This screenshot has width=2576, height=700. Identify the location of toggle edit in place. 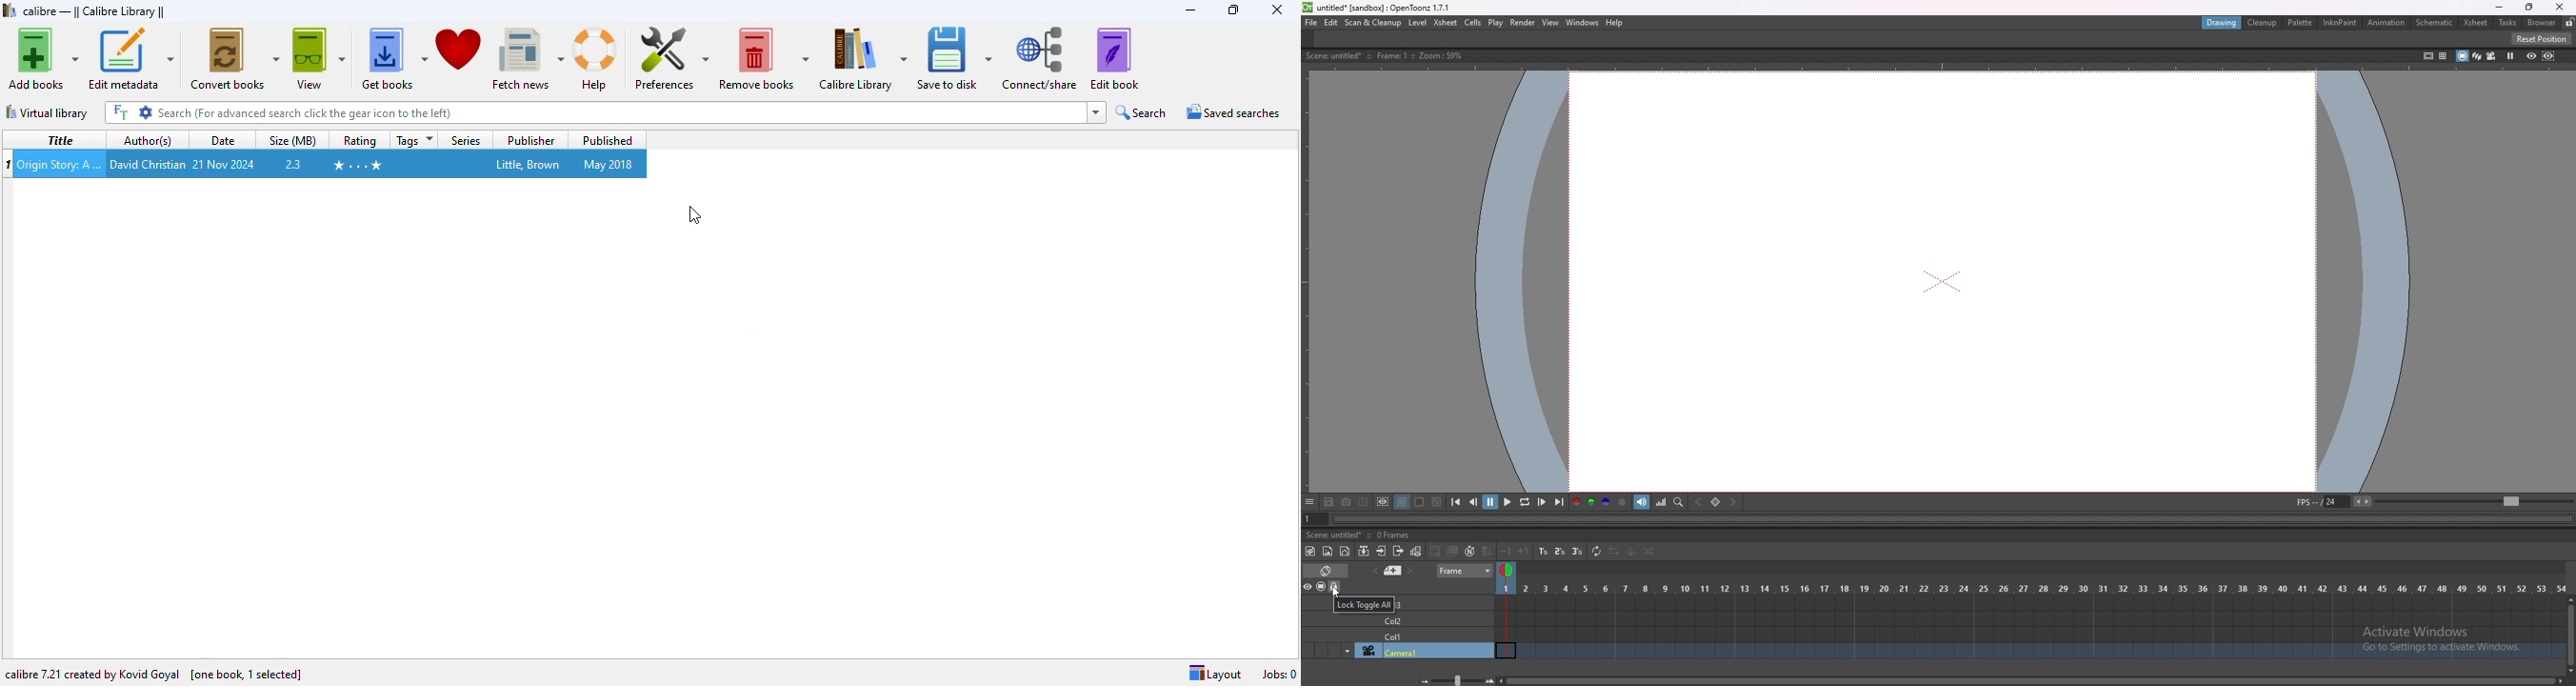
(1418, 550).